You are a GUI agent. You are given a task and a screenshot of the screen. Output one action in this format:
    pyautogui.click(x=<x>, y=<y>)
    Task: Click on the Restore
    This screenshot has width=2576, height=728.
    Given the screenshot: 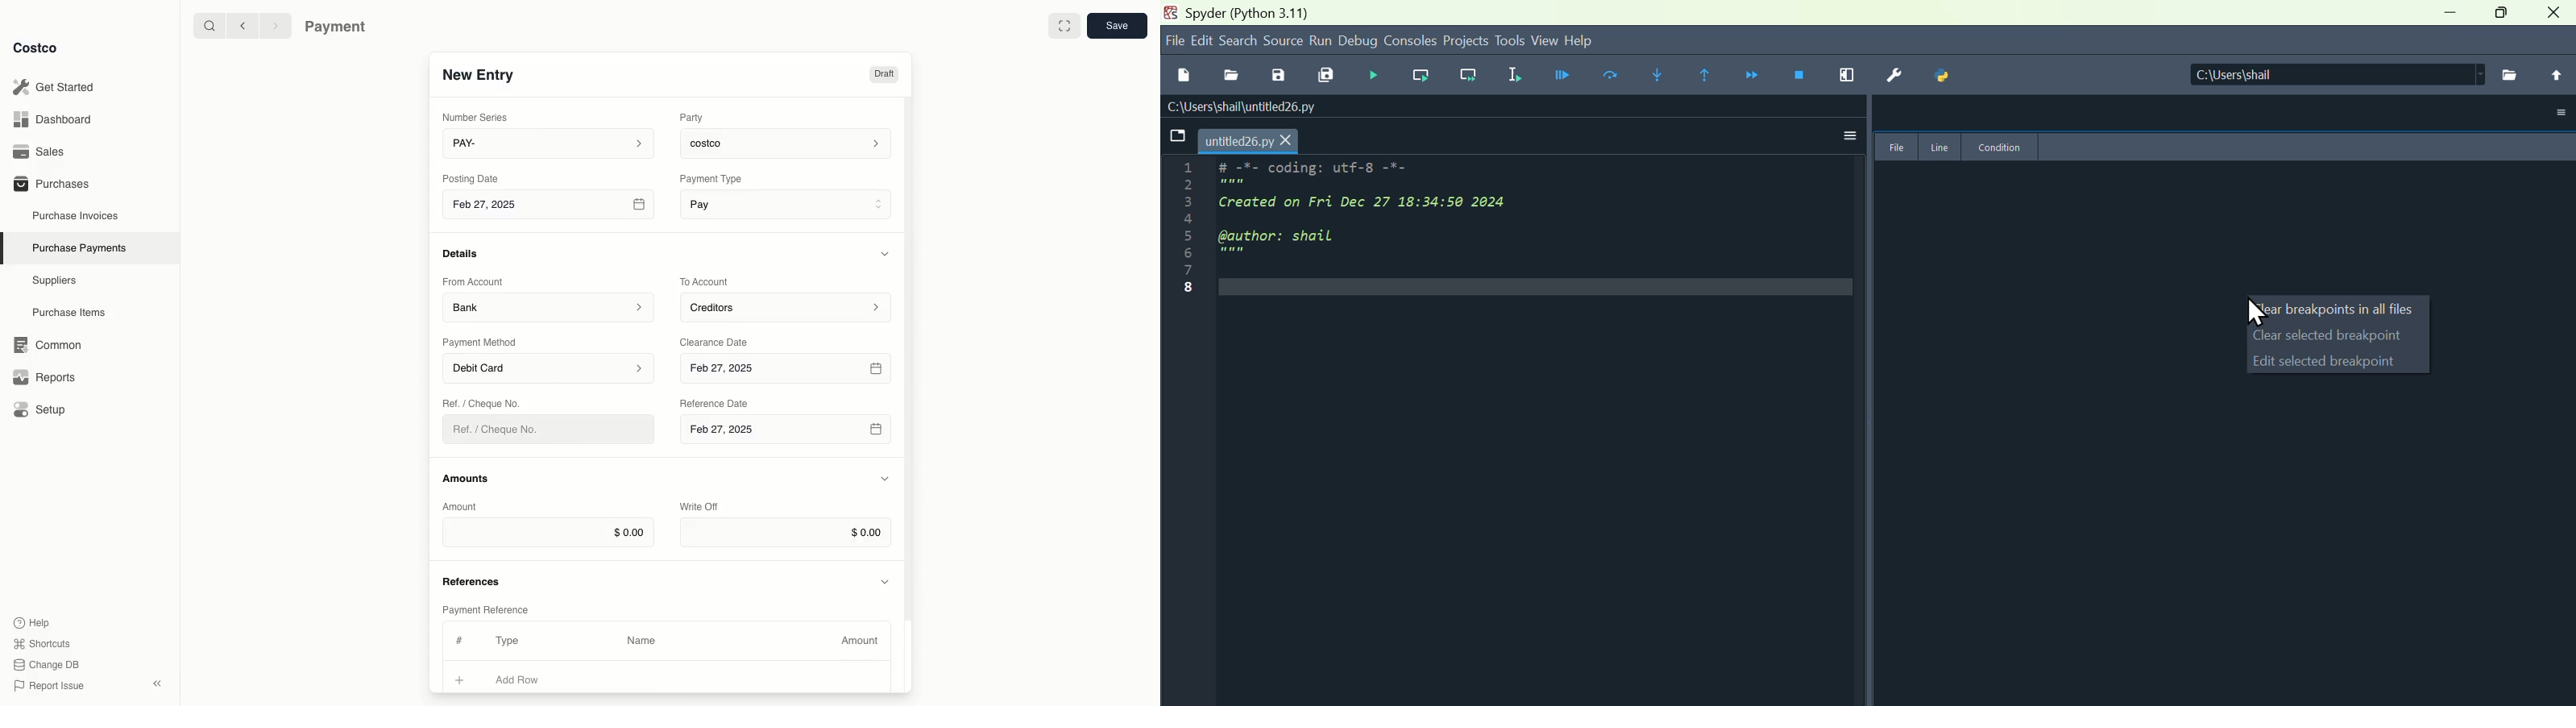 What is the action you would take?
    pyautogui.click(x=2505, y=13)
    